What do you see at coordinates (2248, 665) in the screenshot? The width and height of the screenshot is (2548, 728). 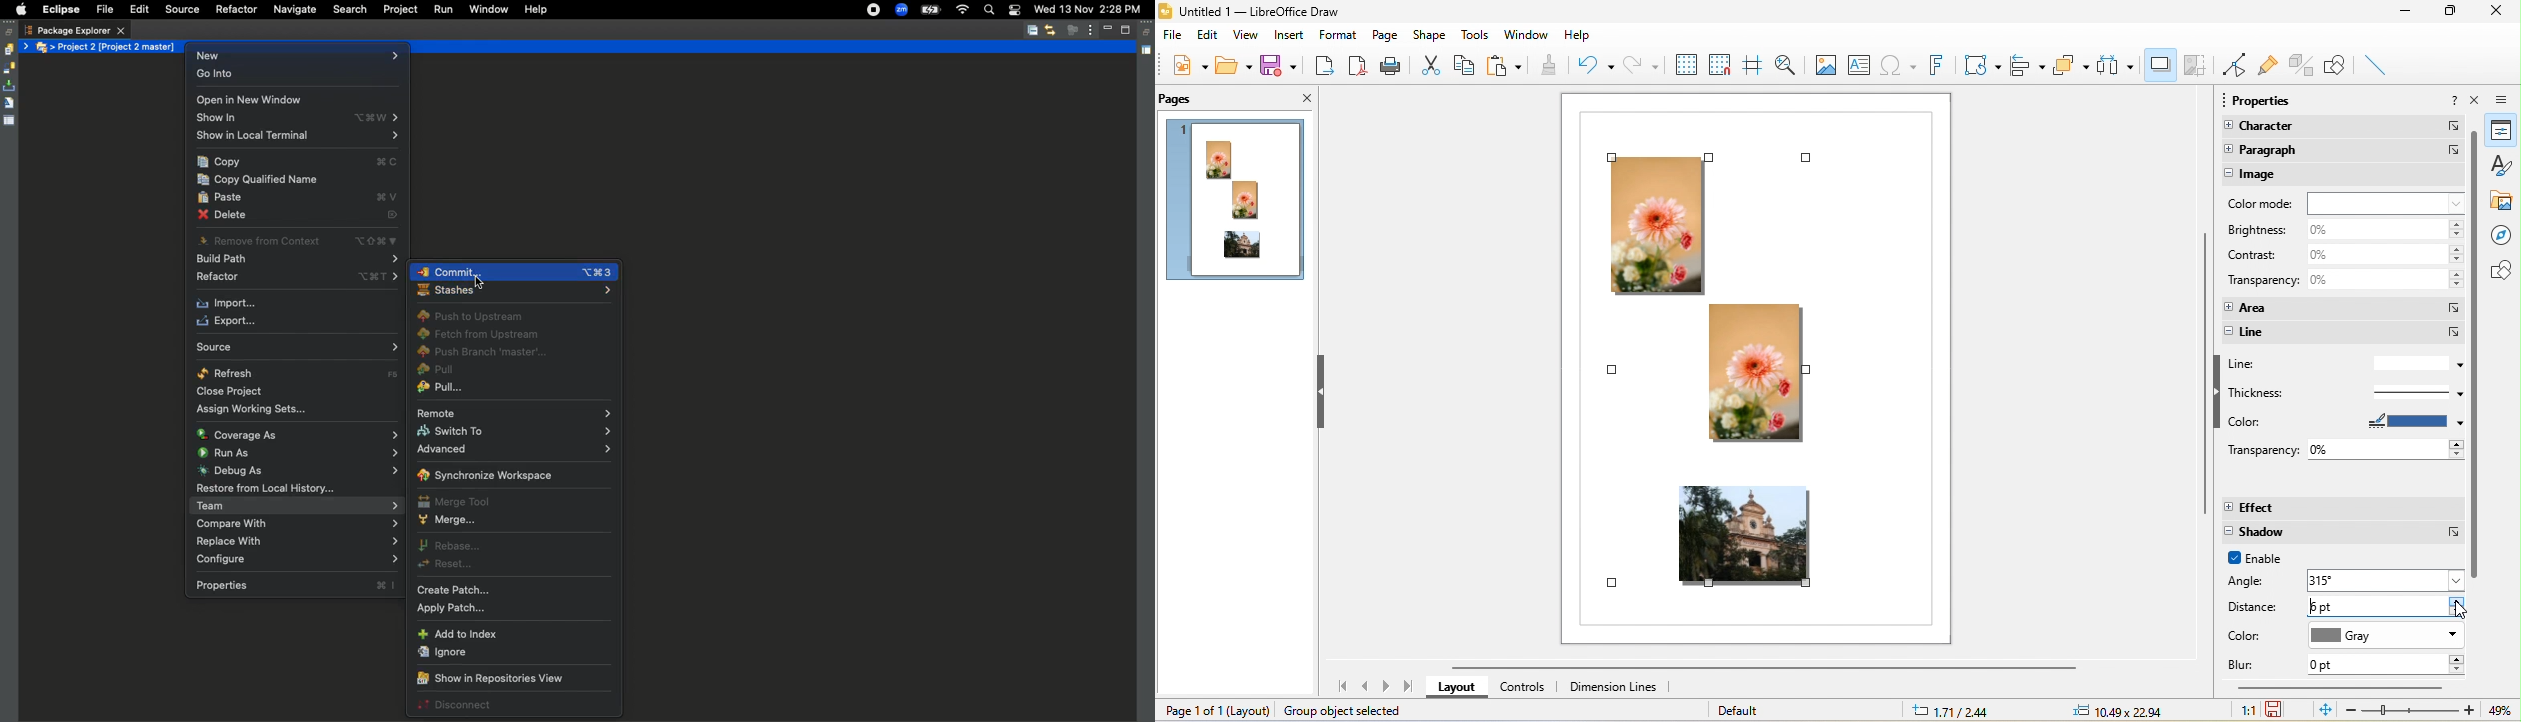 I see `blur` at bounding box center [2248, 665].